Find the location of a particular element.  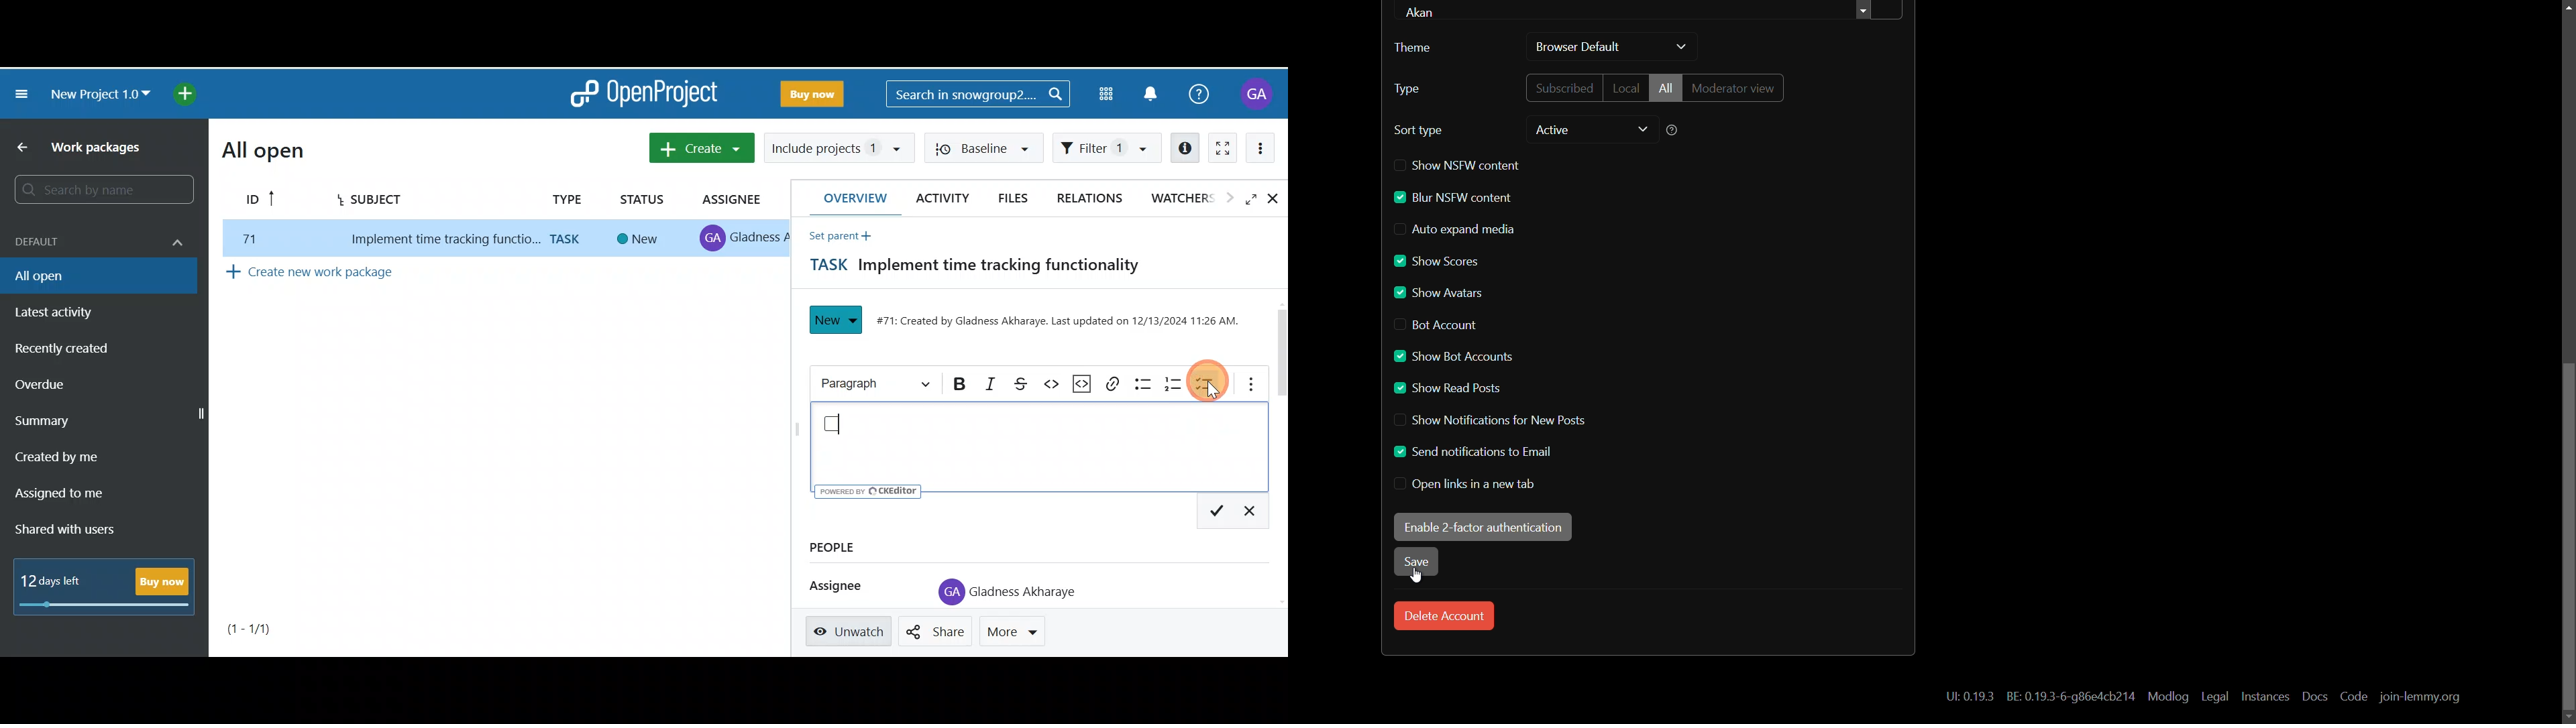

legal is located at coordinates (2216, 697).